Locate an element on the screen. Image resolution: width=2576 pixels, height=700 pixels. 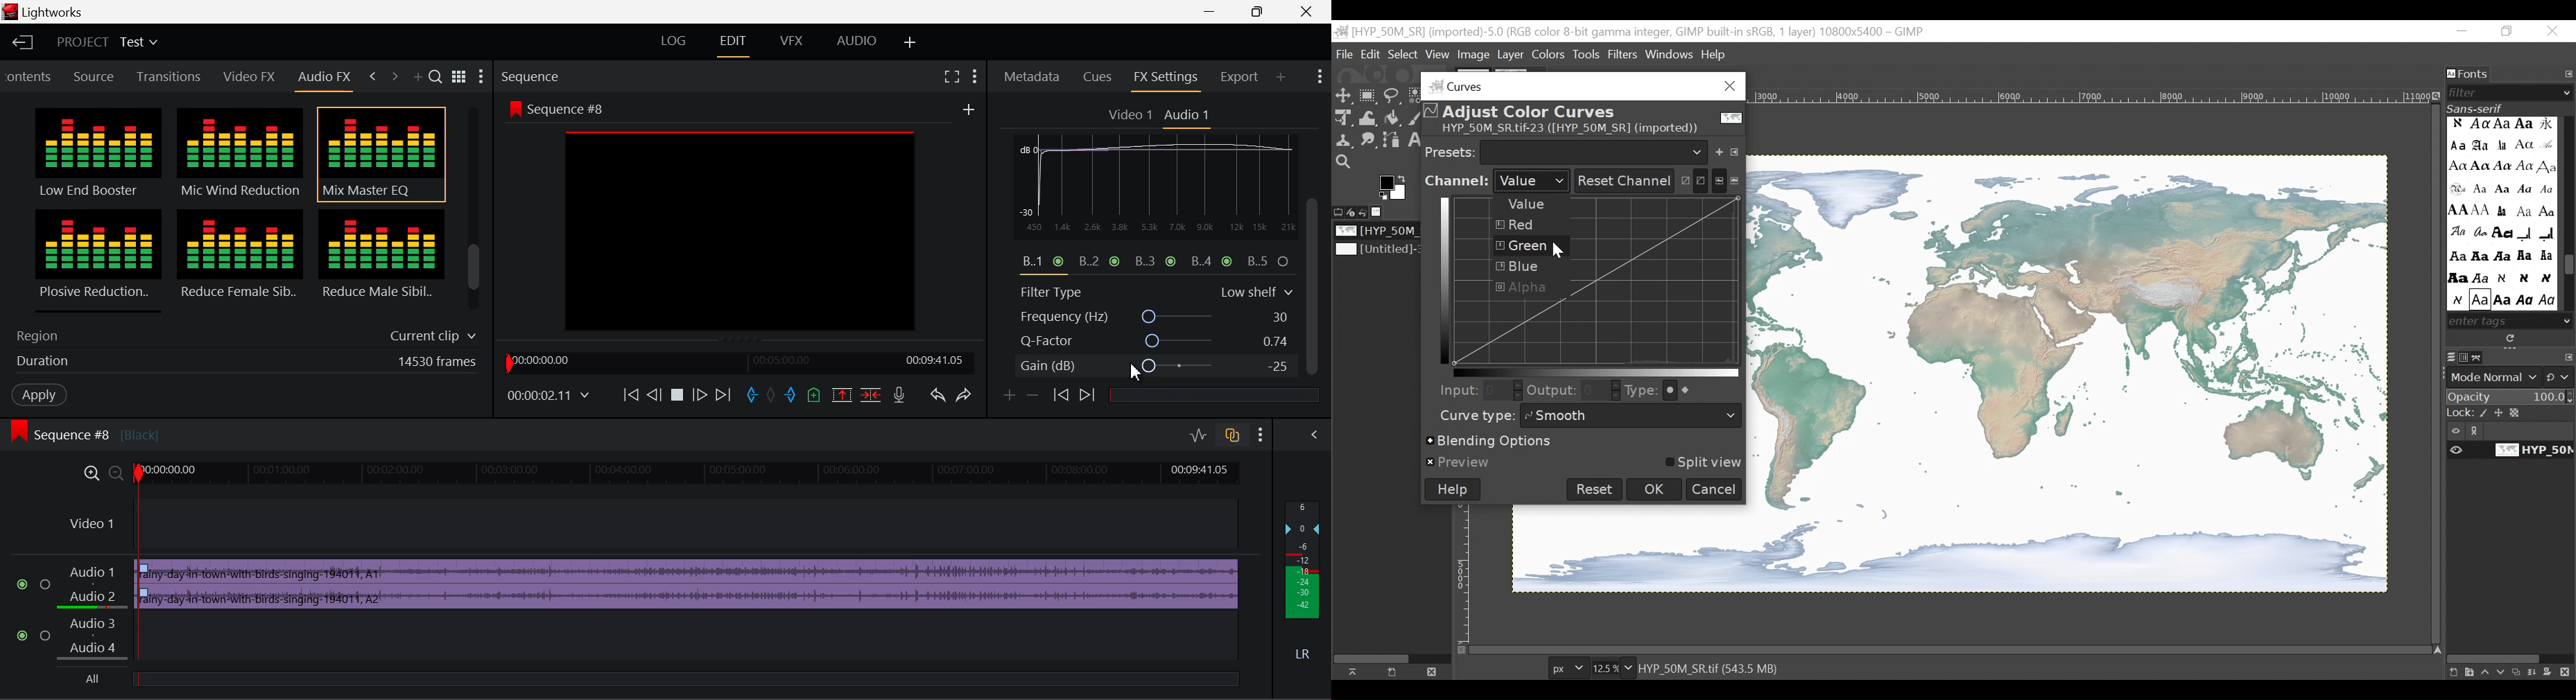
Scroll Bar is located at coordinates (474, 212).